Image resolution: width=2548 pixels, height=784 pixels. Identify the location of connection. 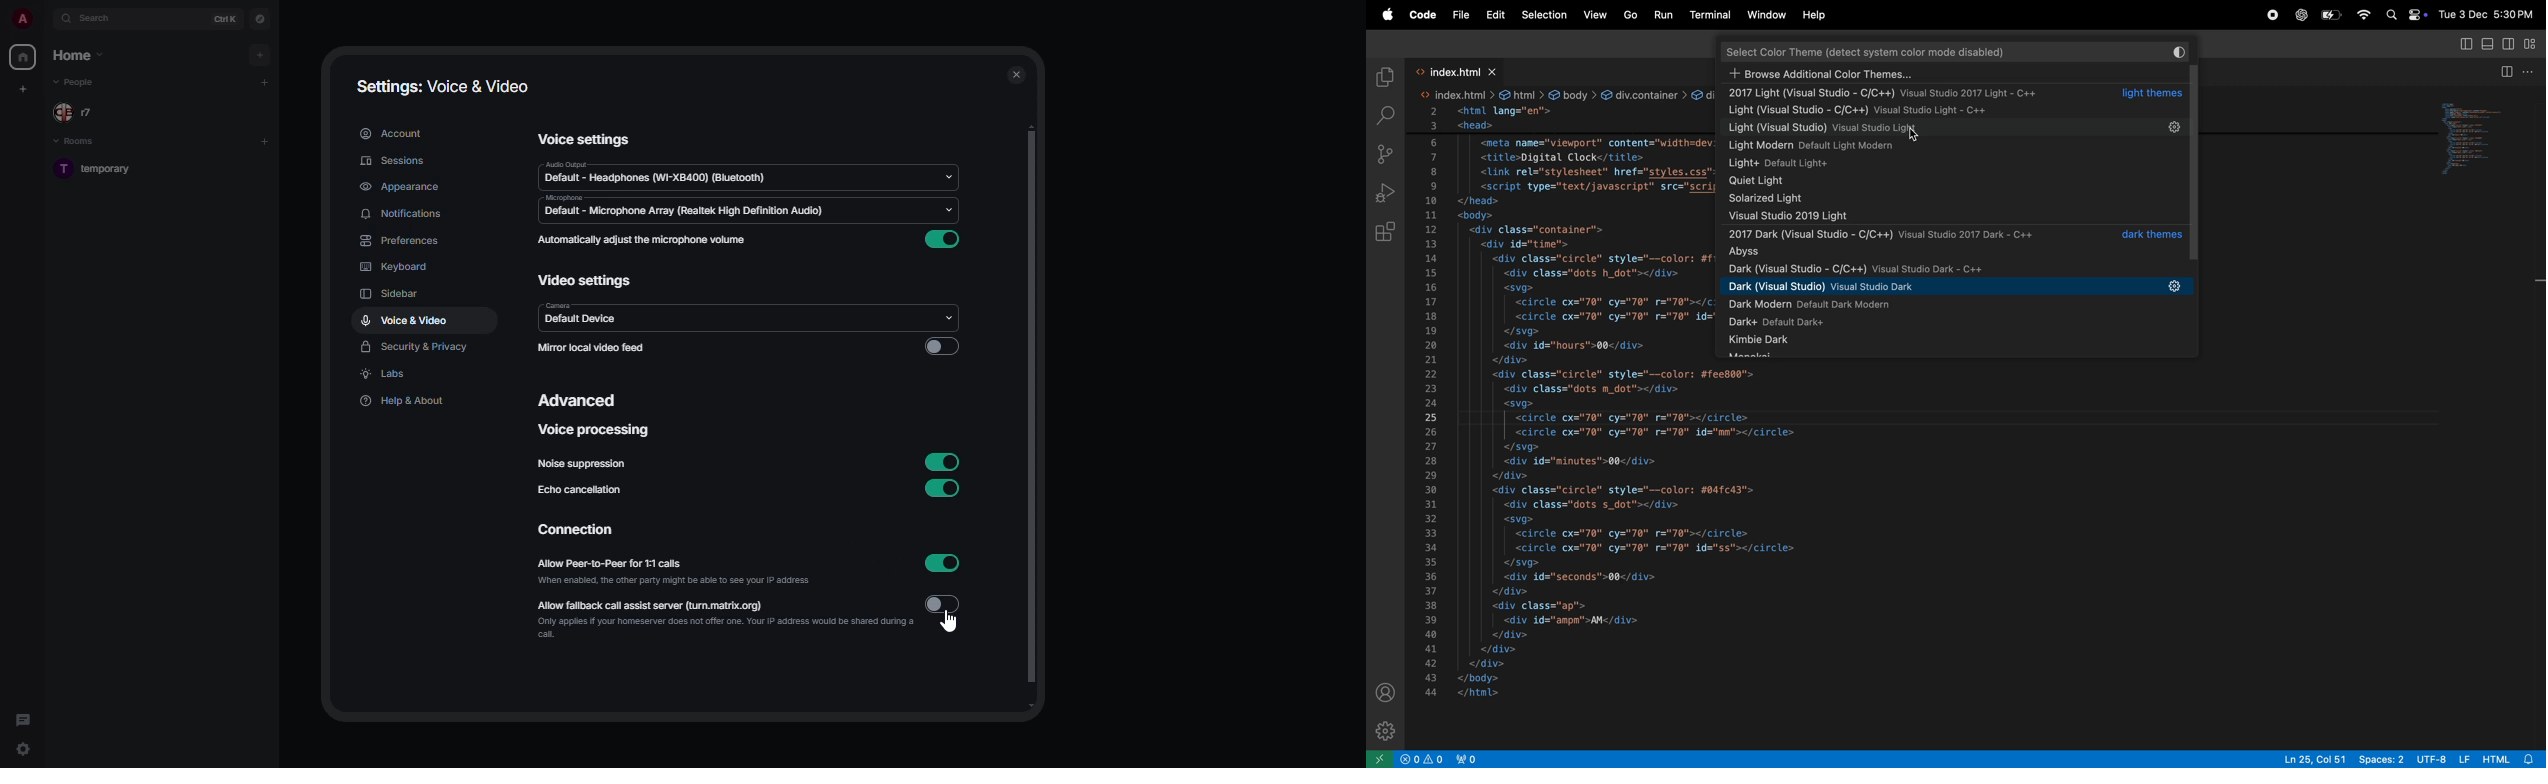
(573, 531).